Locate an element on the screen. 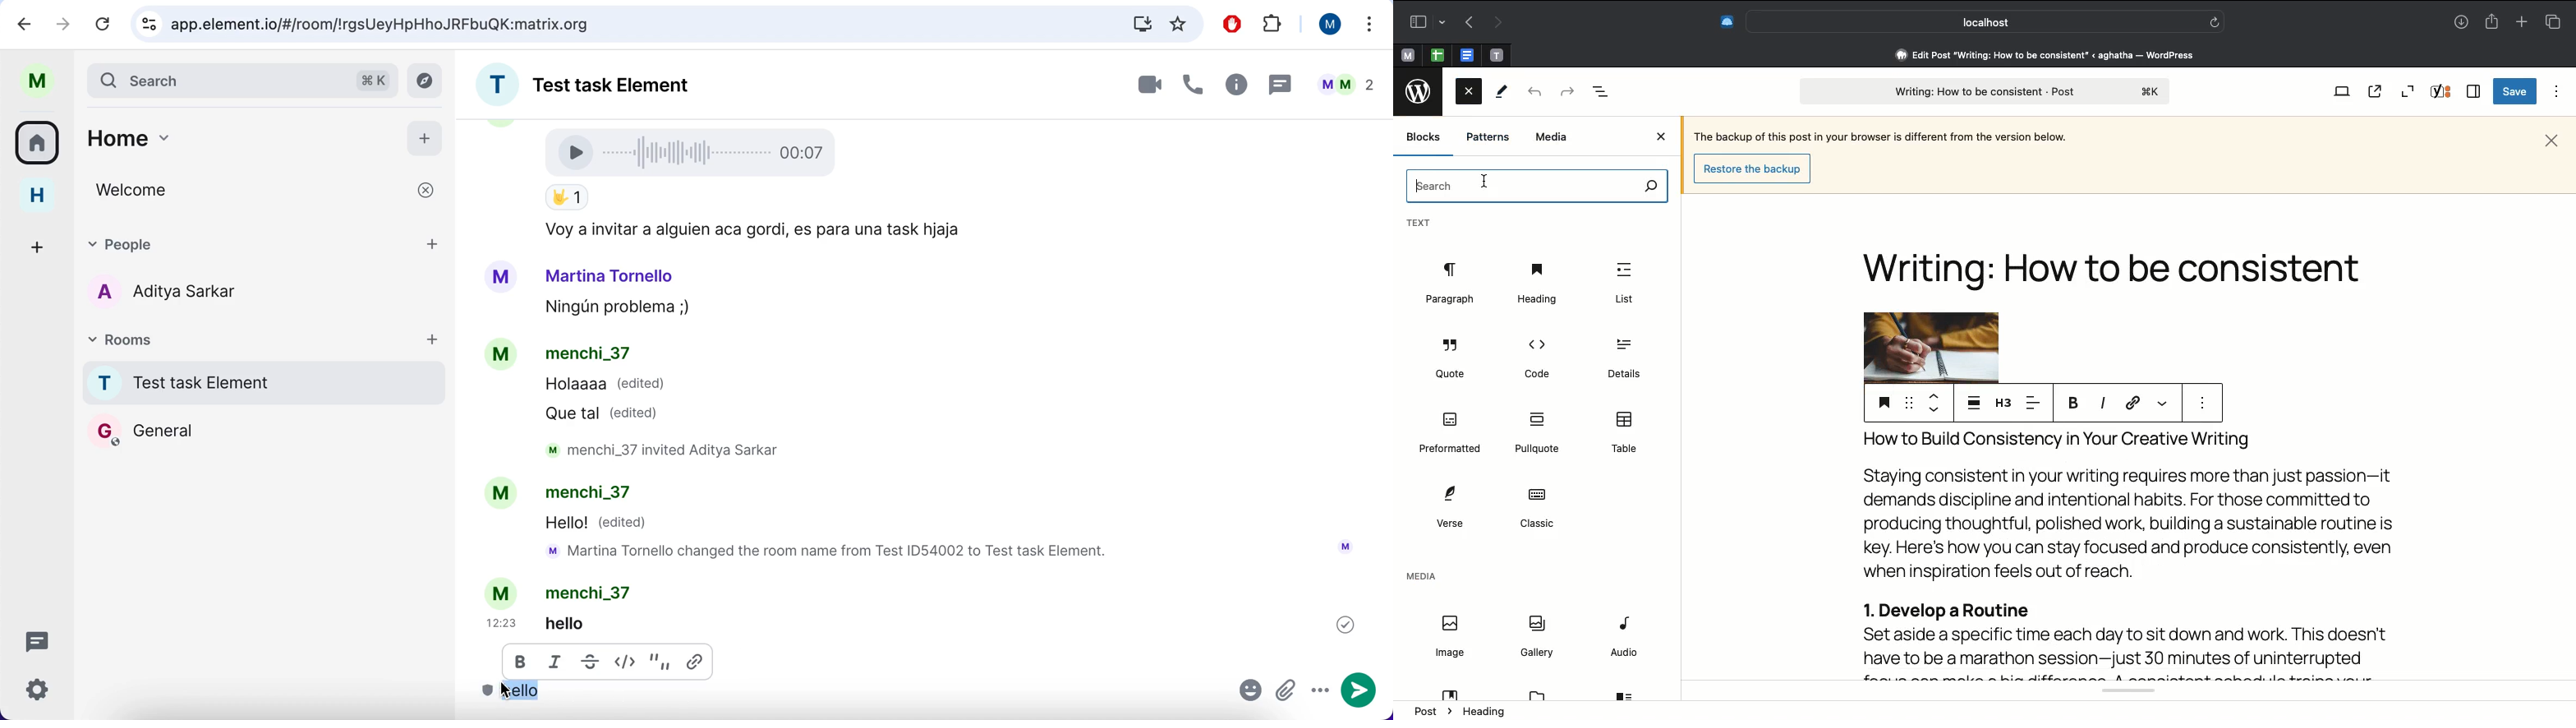 The height and width of the screenshot is (728, 2576). Close is located at coordinates (1663, 137).